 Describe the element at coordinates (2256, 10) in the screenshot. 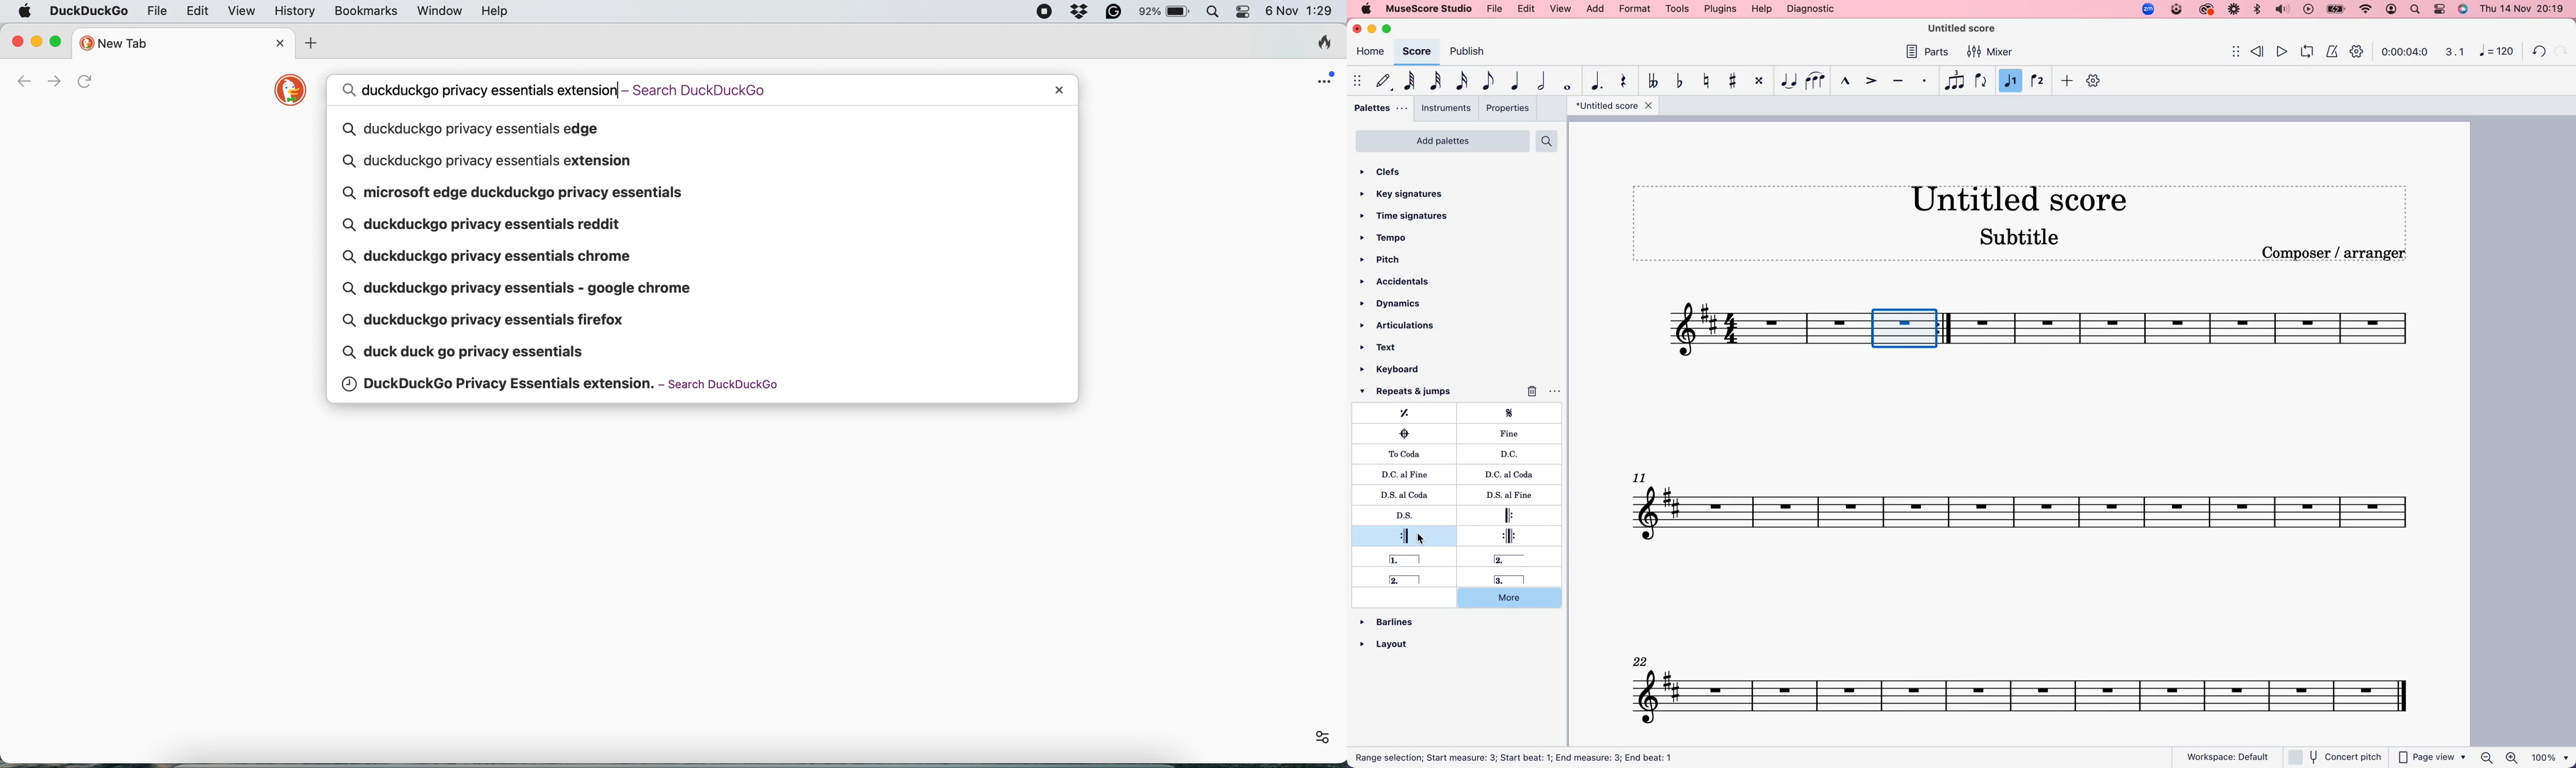

I see `bluetooth` at that location.